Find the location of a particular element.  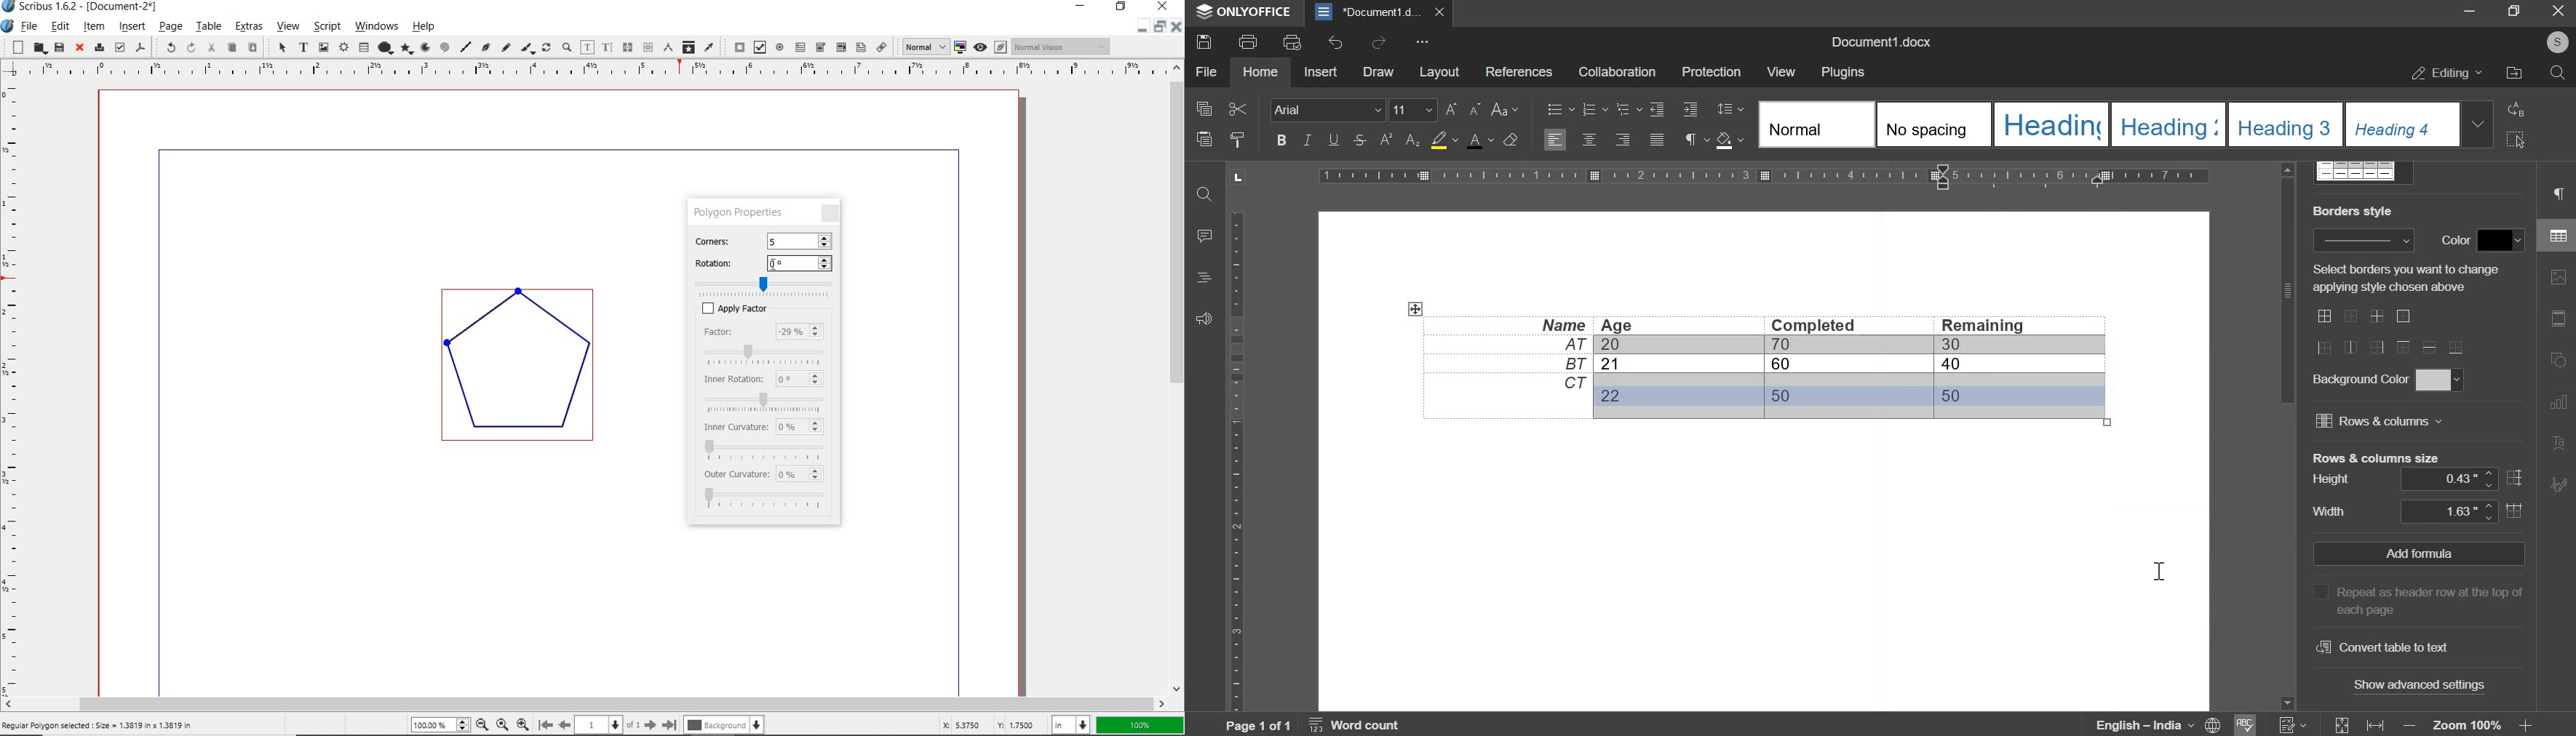

eye dropper is located at coordinates (710, 47).